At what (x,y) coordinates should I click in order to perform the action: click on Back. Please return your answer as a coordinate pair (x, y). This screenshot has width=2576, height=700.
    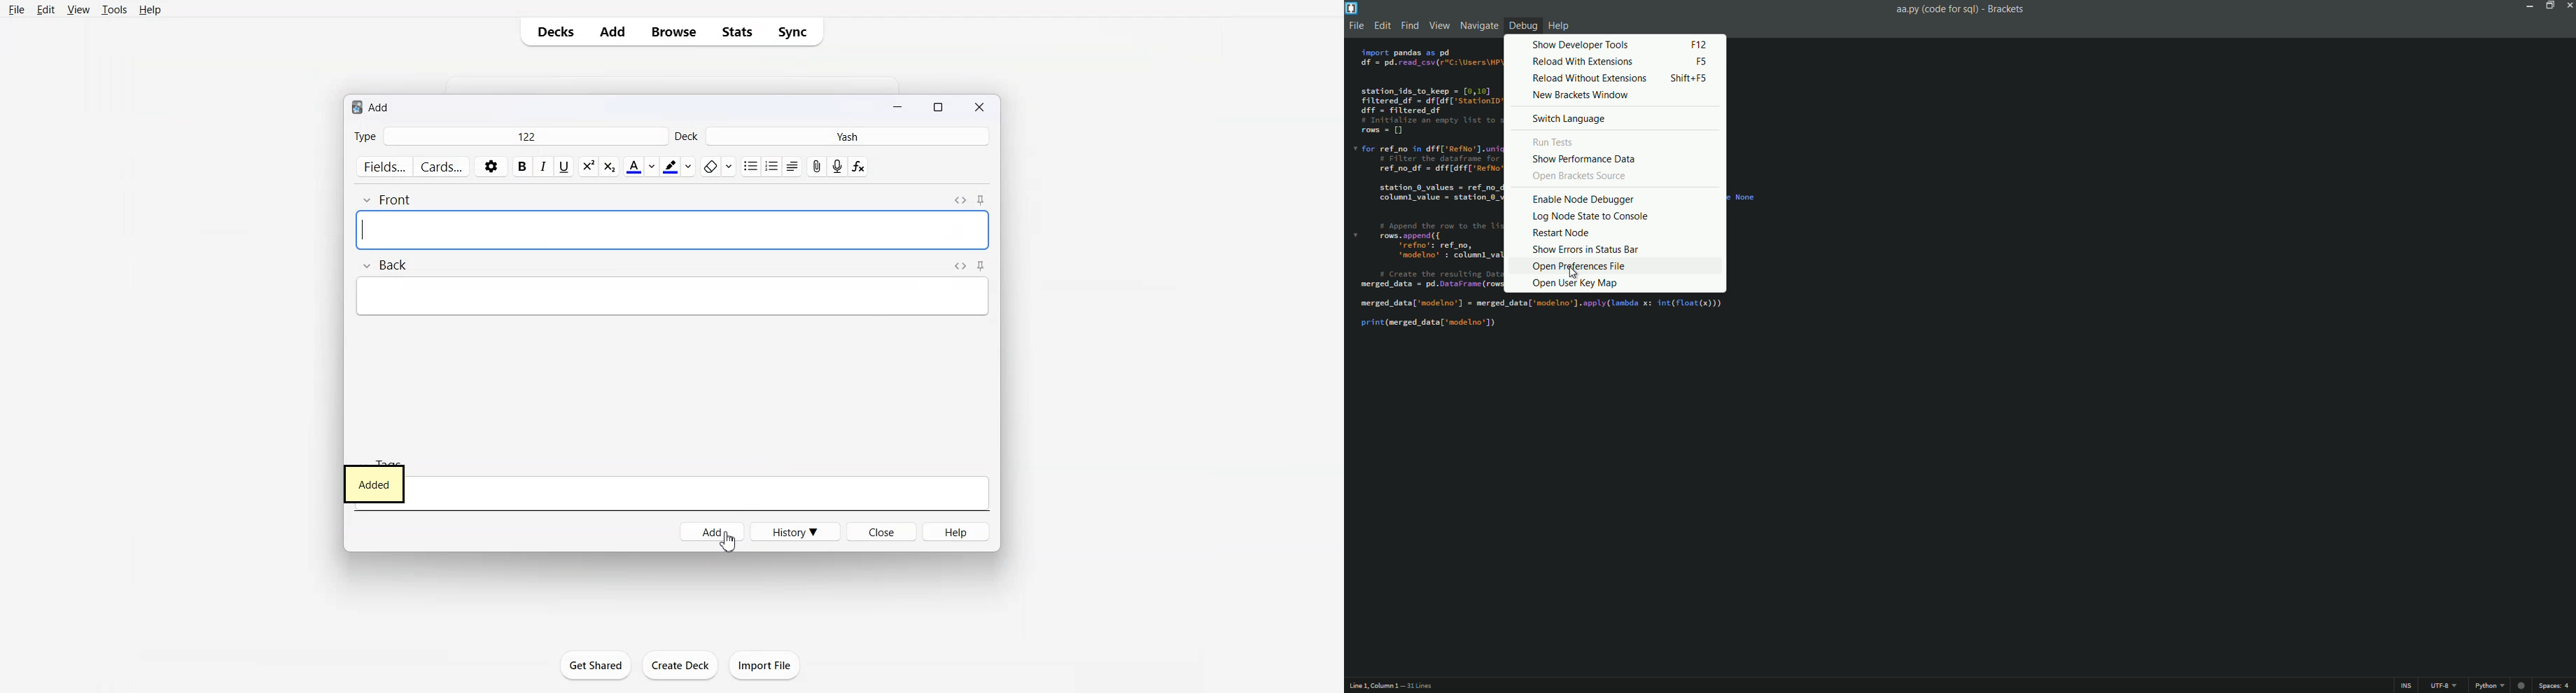
    Looking at the image, I should click on (384, 265).